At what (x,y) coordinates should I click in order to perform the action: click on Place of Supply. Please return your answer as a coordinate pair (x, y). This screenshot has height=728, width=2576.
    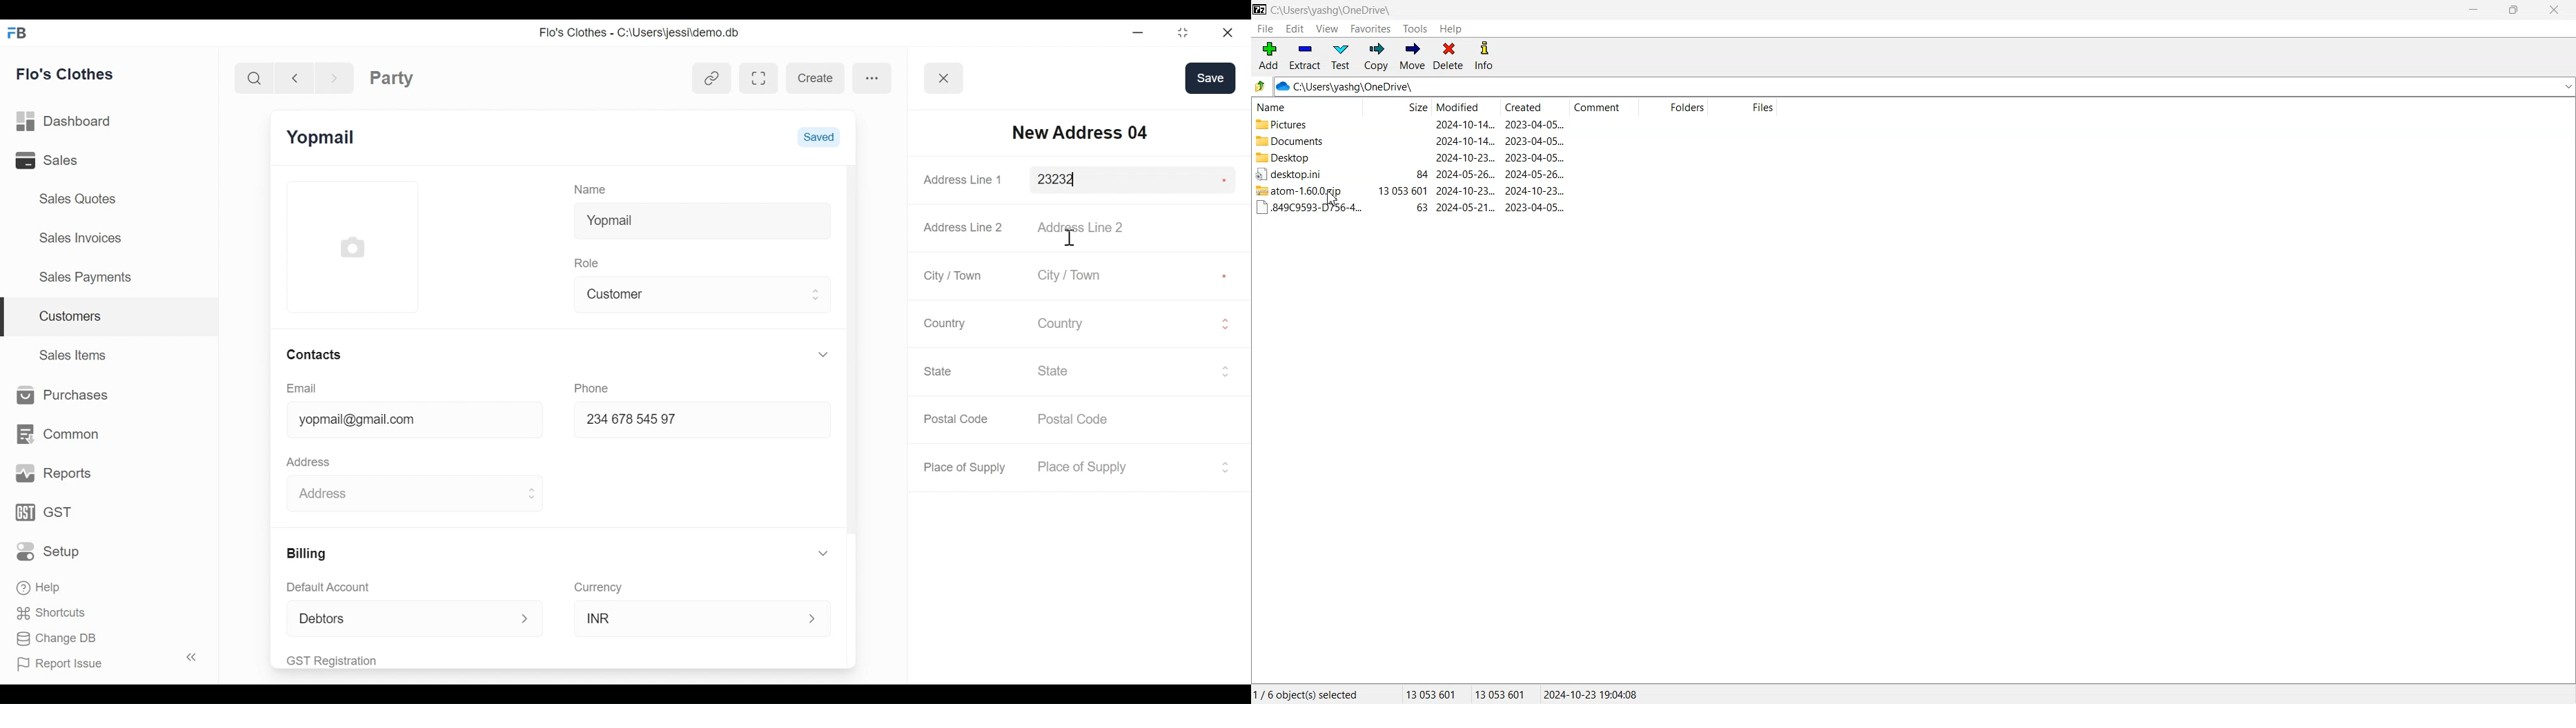
    Looking at the image, I should click on (967, 467).